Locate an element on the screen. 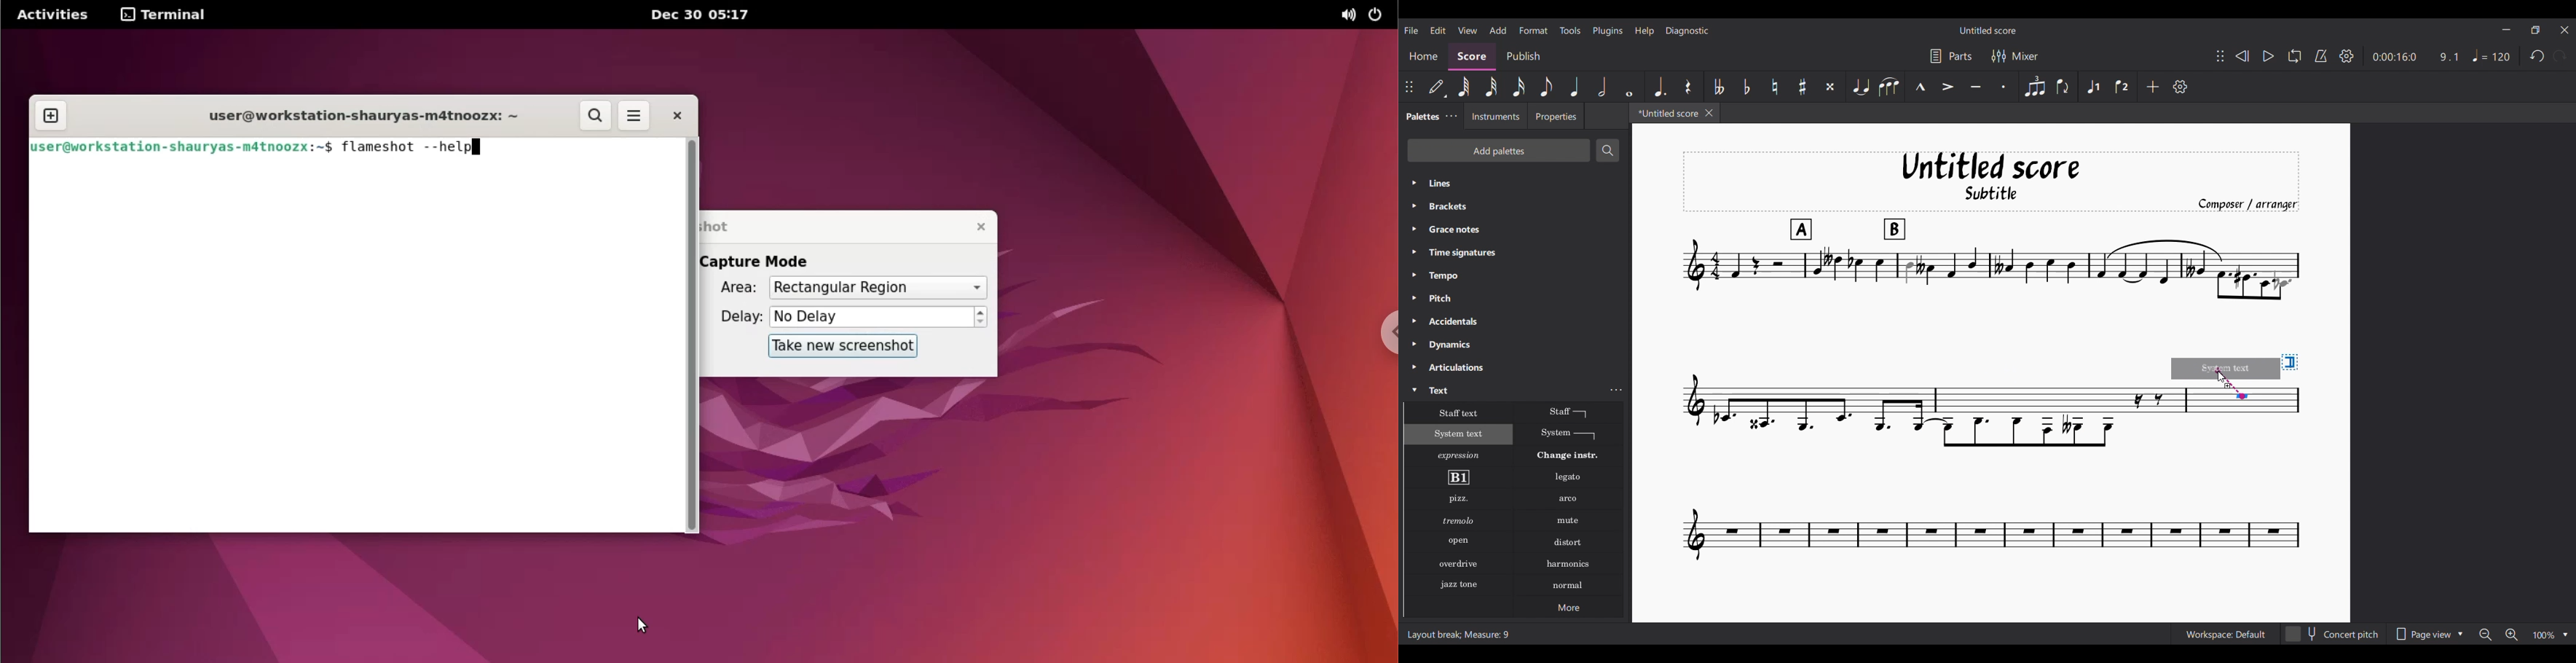  Terminal menu is located at coordinates (169, 15).